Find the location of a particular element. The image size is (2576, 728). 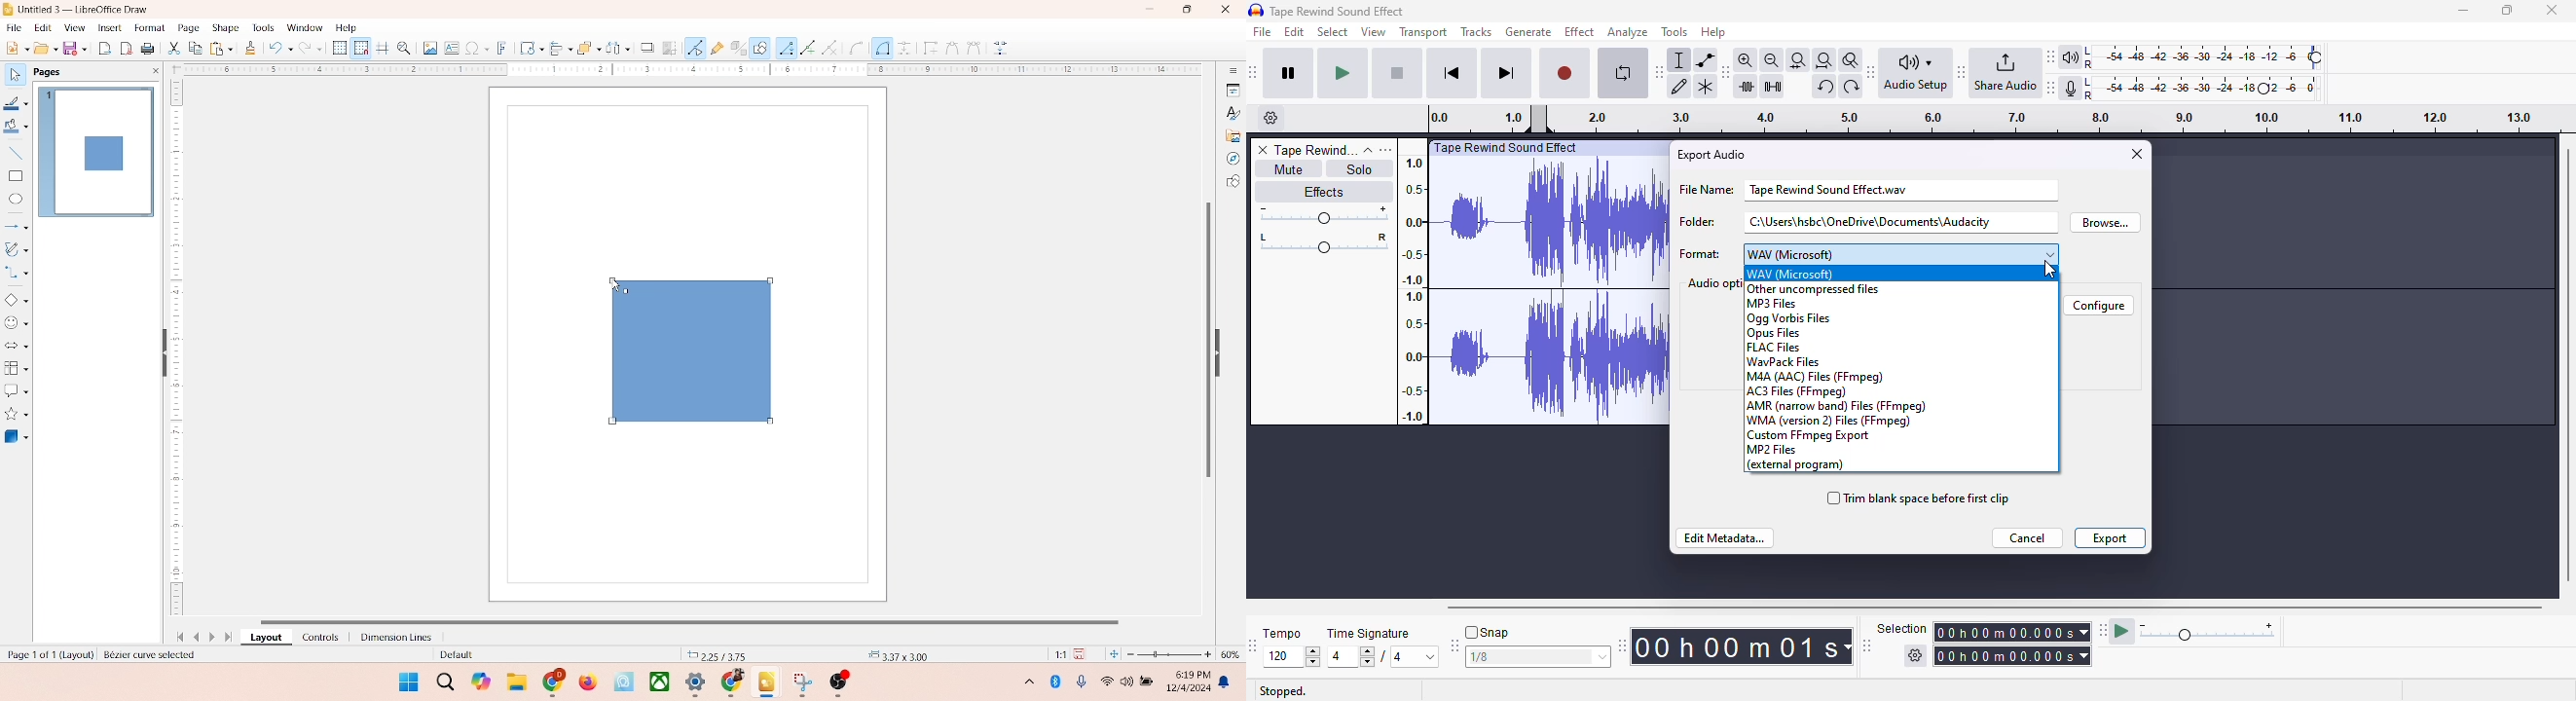

microphone is located at coordinates (1083, 683).